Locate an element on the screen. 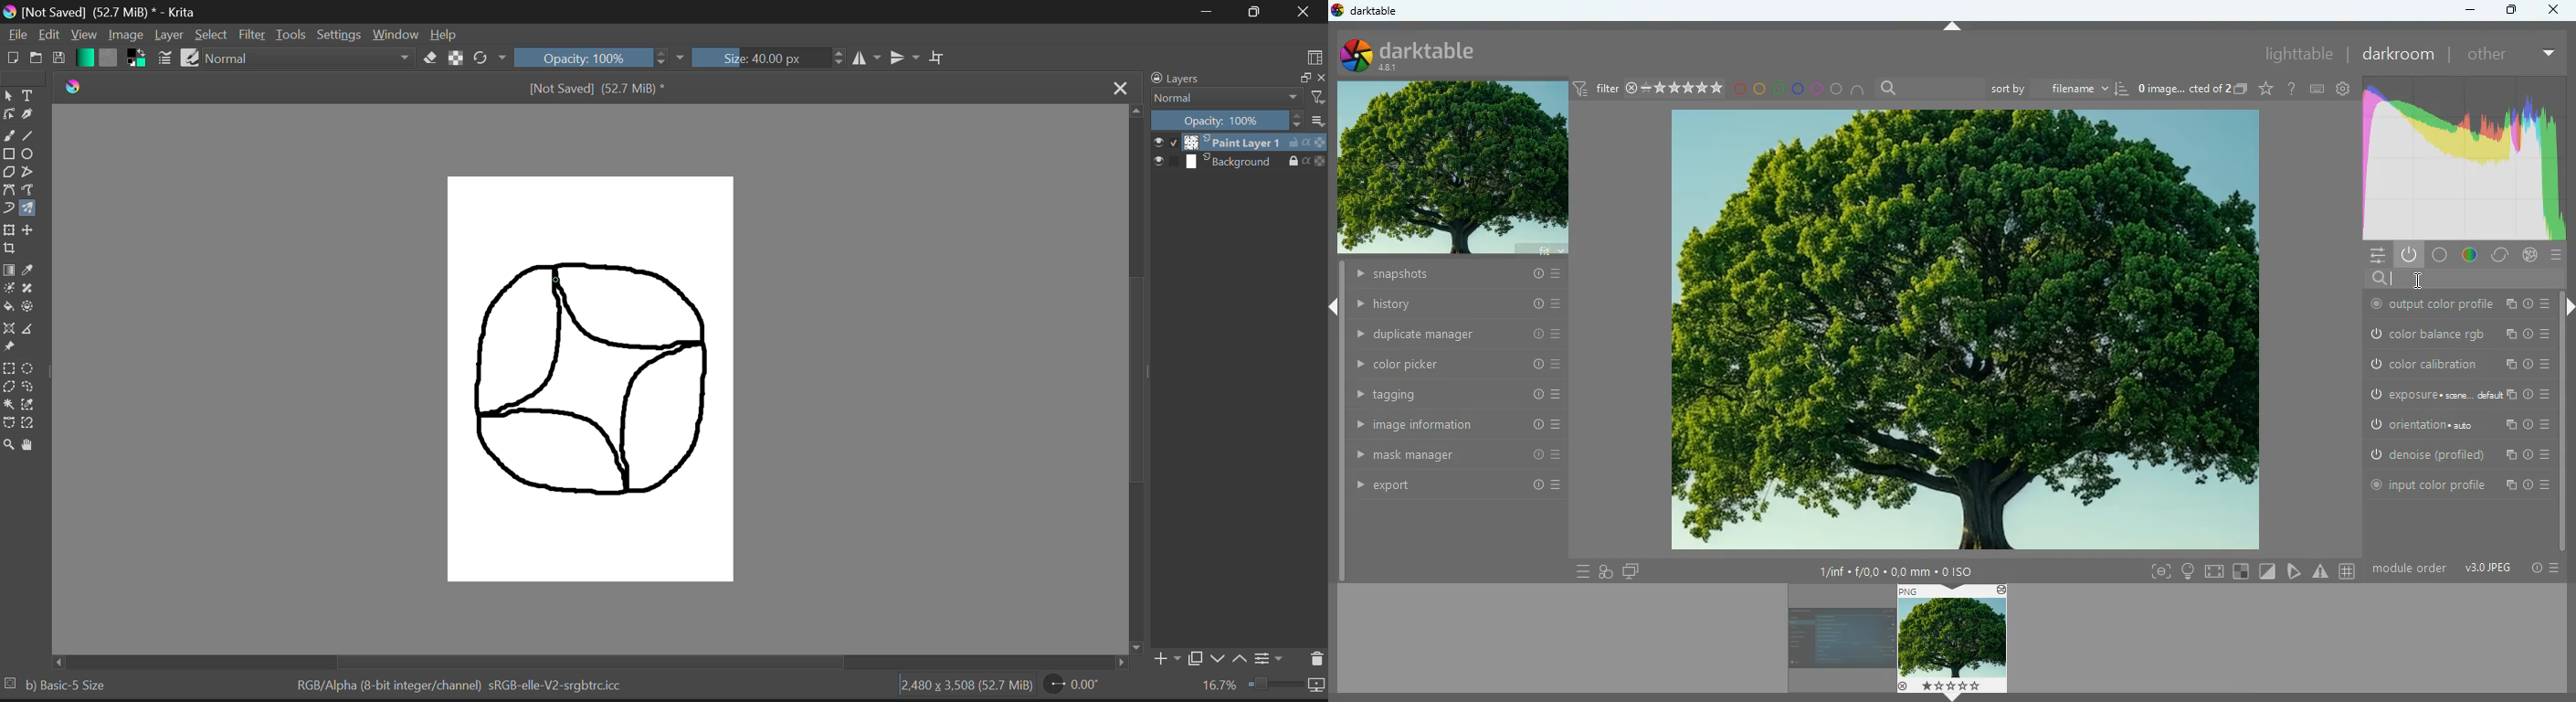 The width and height of the screenshot is (2576, 728). Polygons is located at coordinates (8, 171).